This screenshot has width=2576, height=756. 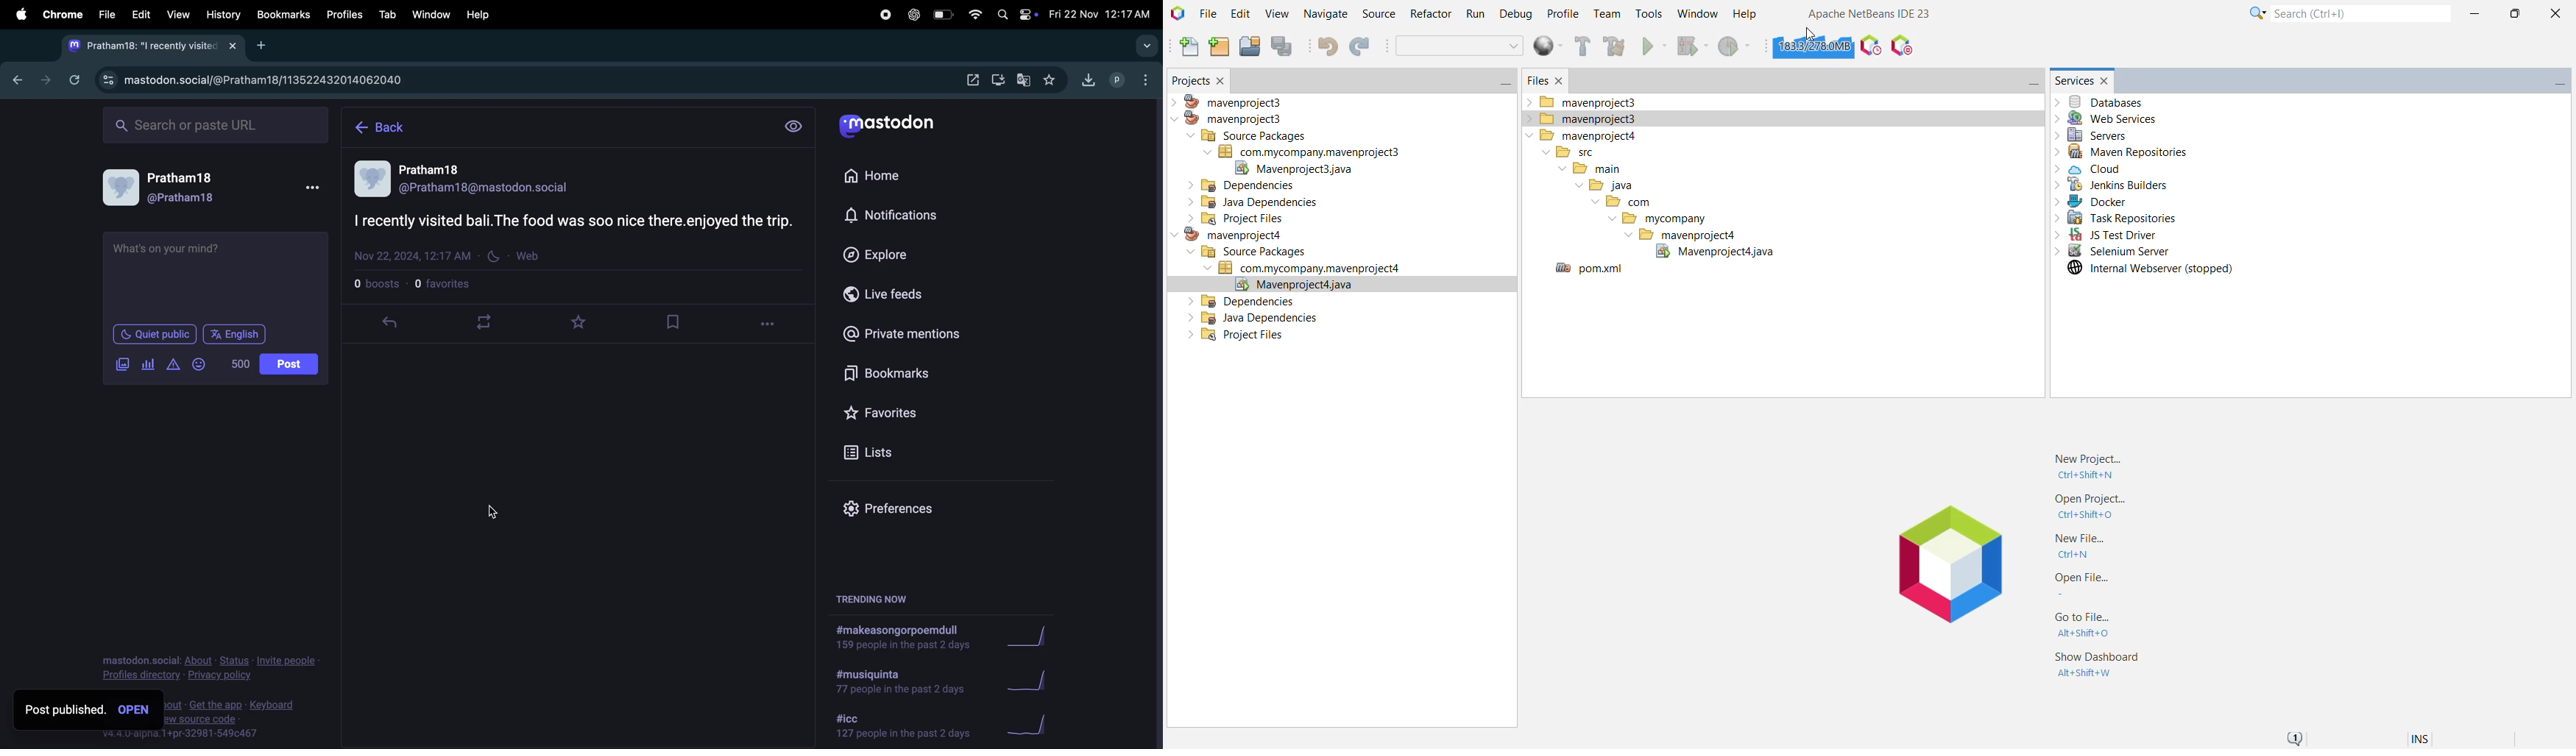 What do you see at coordinates (1253, 319) in the screenshot?
I see `Java Dependencies` at bounding box center [1253, 319].